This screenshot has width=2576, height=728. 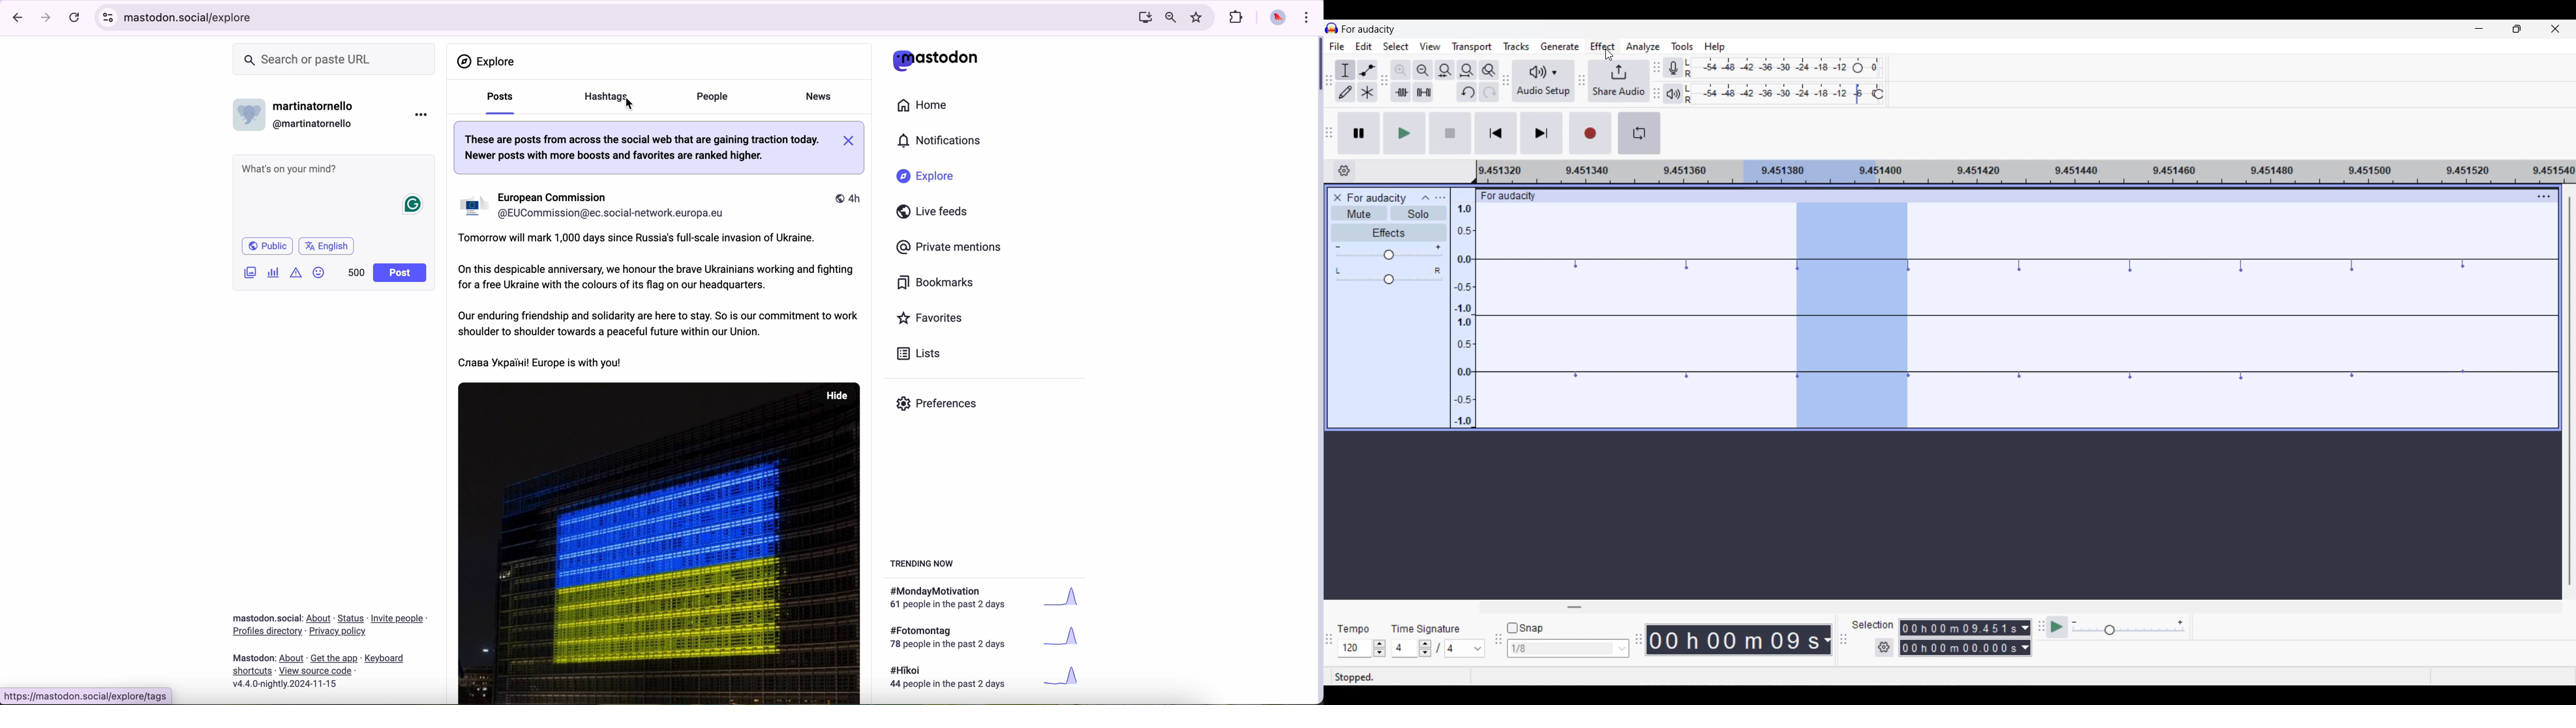 What do you see at coordinates (1733, 640) in the screenshot?
I see `Current duration of playhead` at bounding box center [1733, 640].